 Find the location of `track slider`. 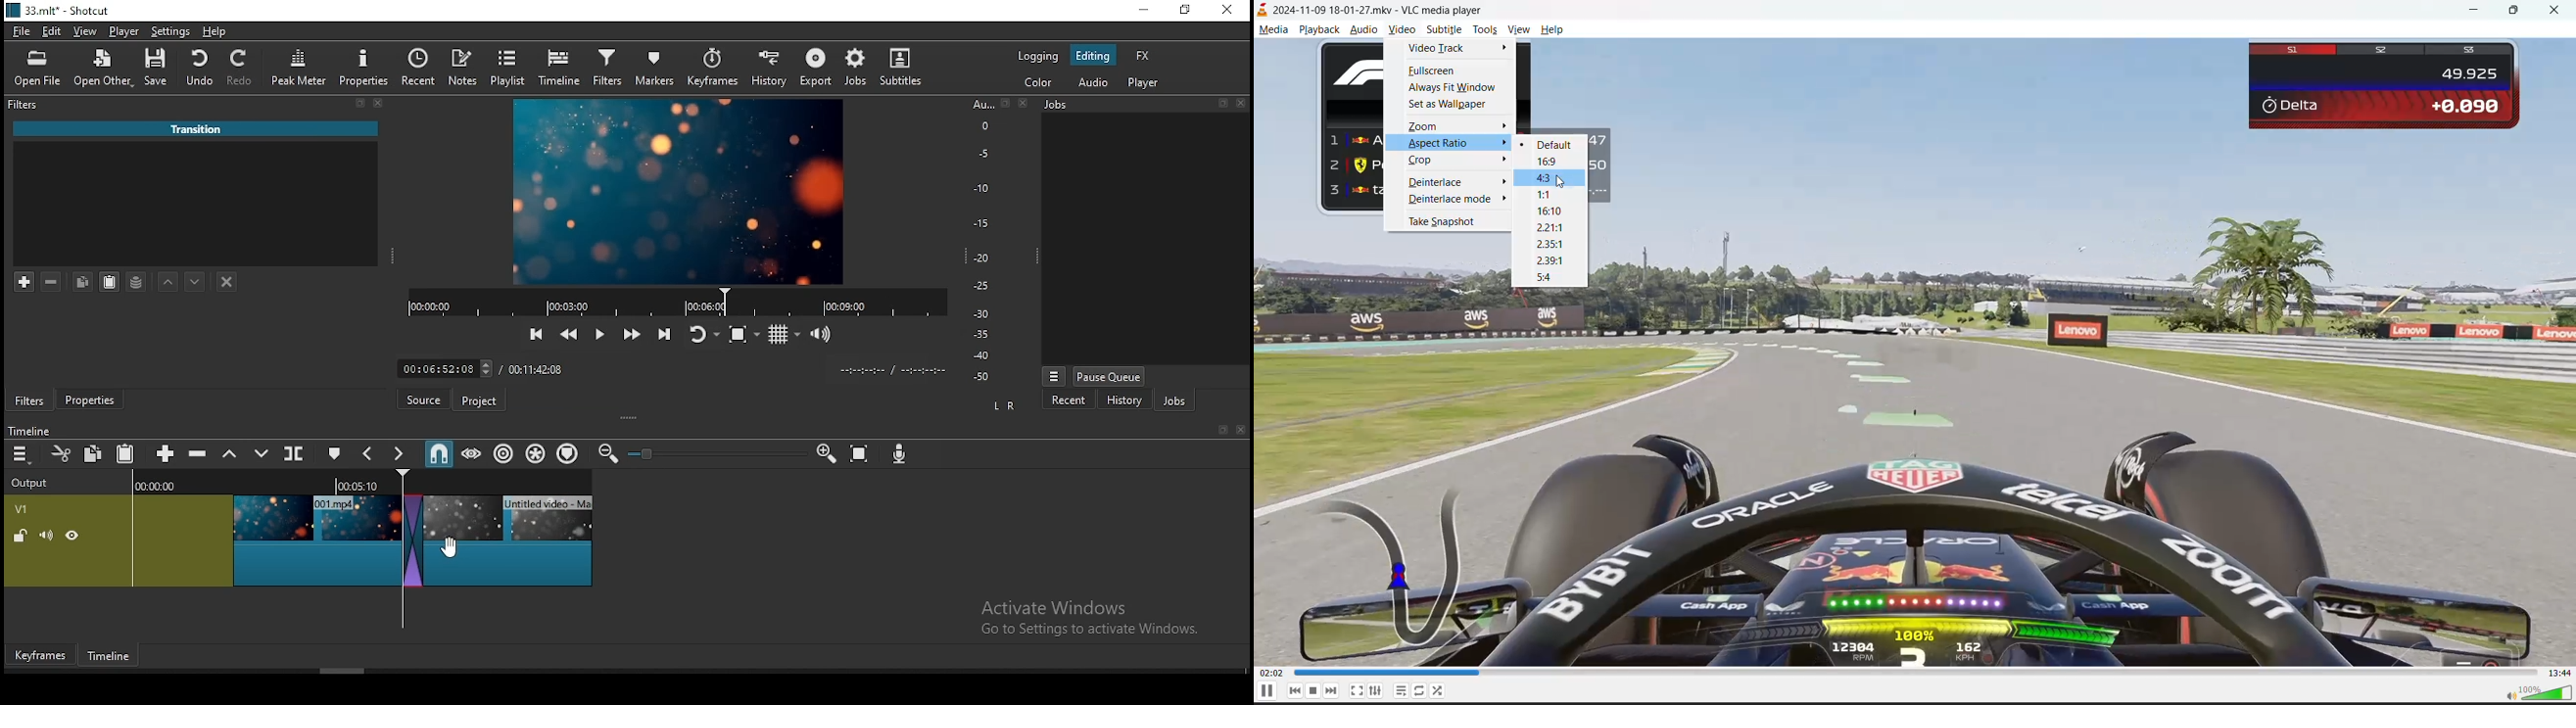

track slider is located at coordinates (1914, 673).